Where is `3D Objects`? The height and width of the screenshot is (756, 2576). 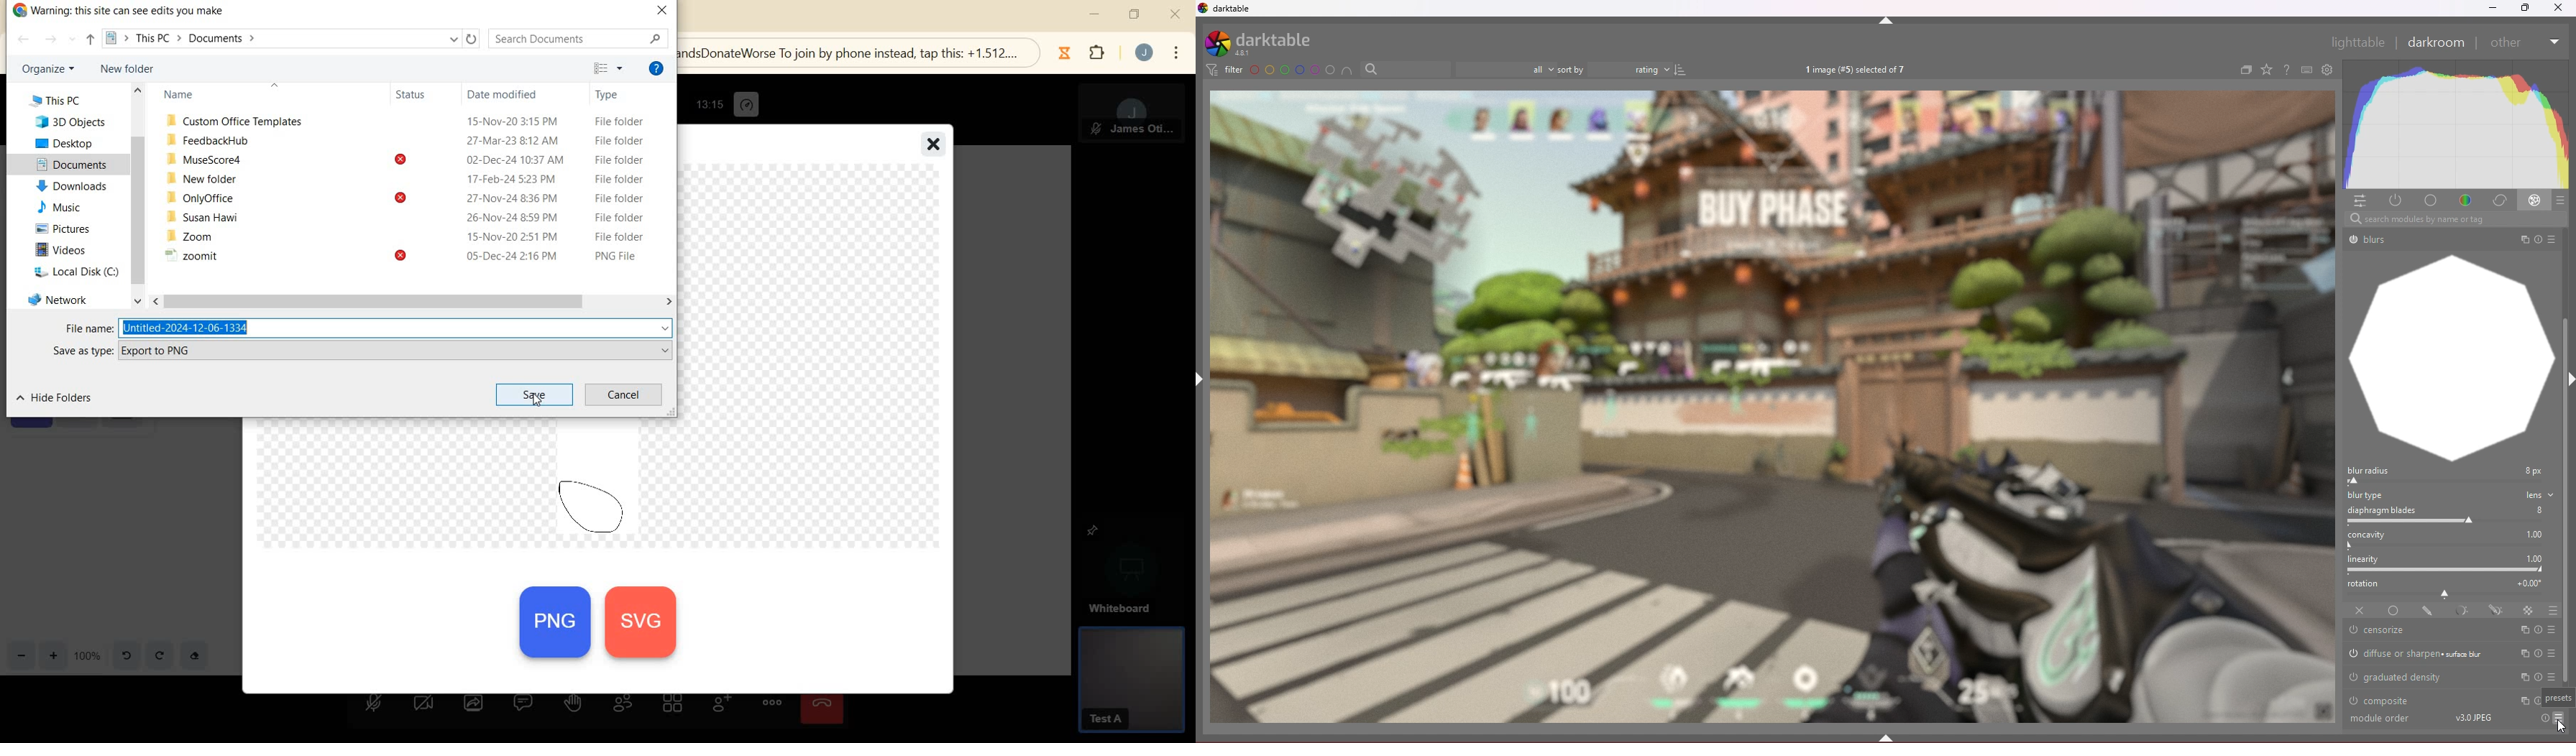
3D Objects is located at coordinates (68, 123).